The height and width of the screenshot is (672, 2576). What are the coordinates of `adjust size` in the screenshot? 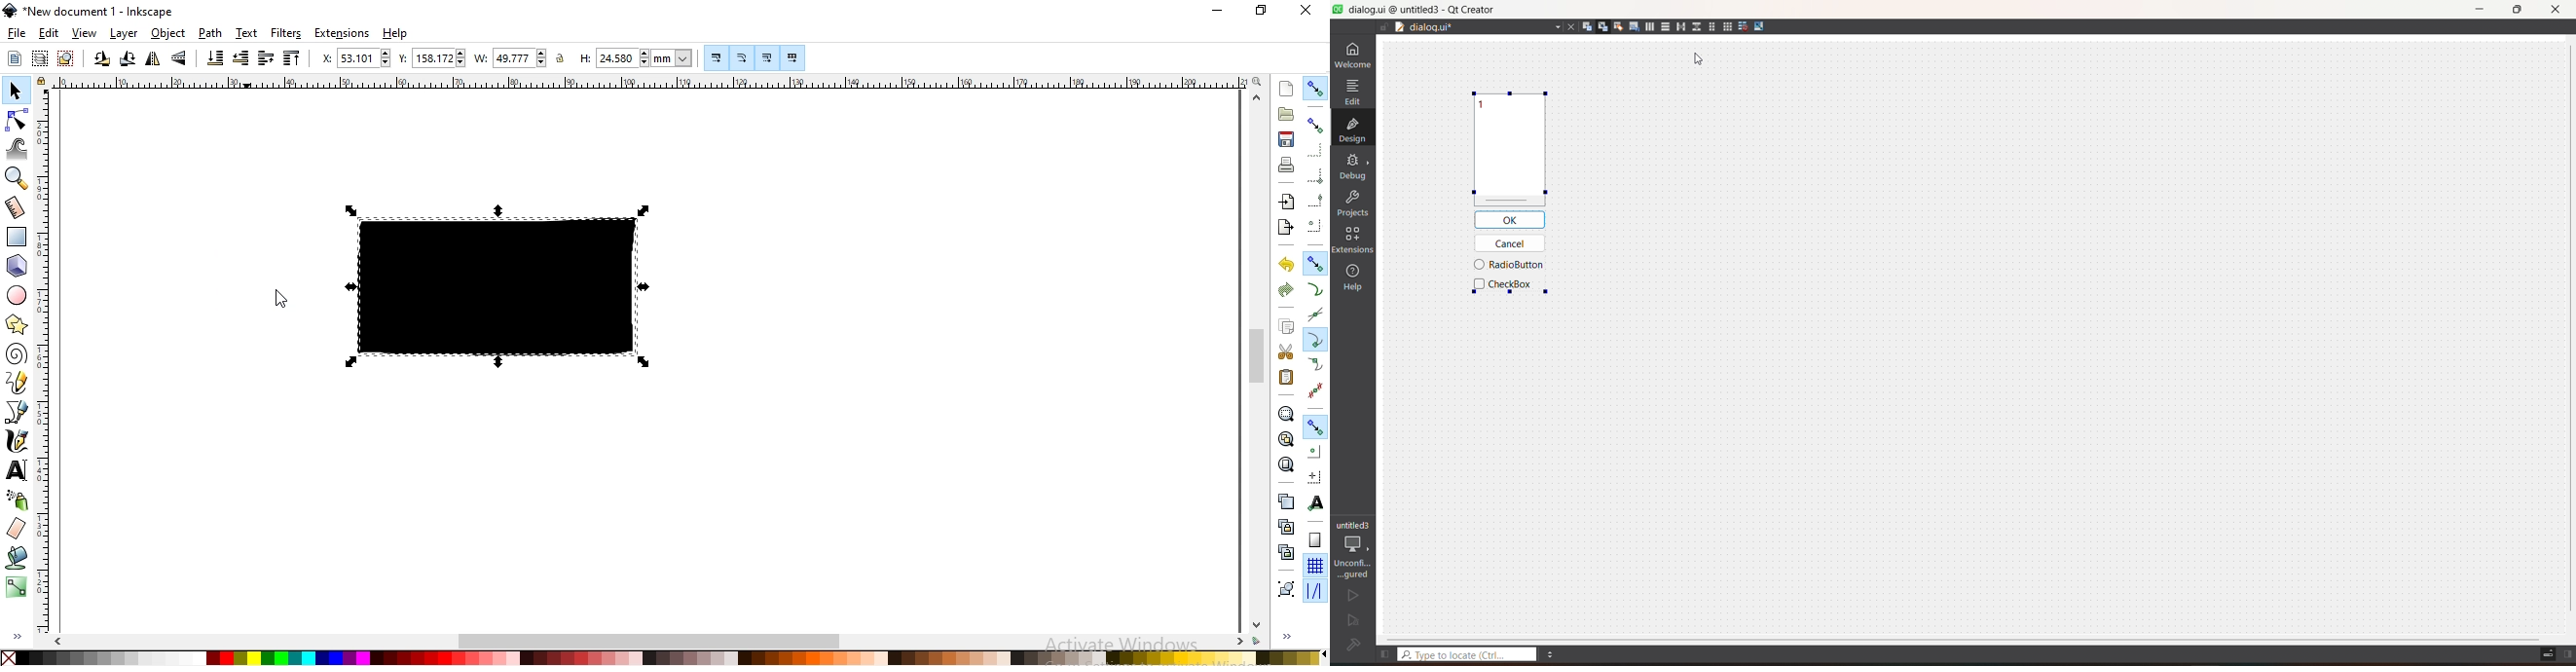 It's located at (1762, 25).